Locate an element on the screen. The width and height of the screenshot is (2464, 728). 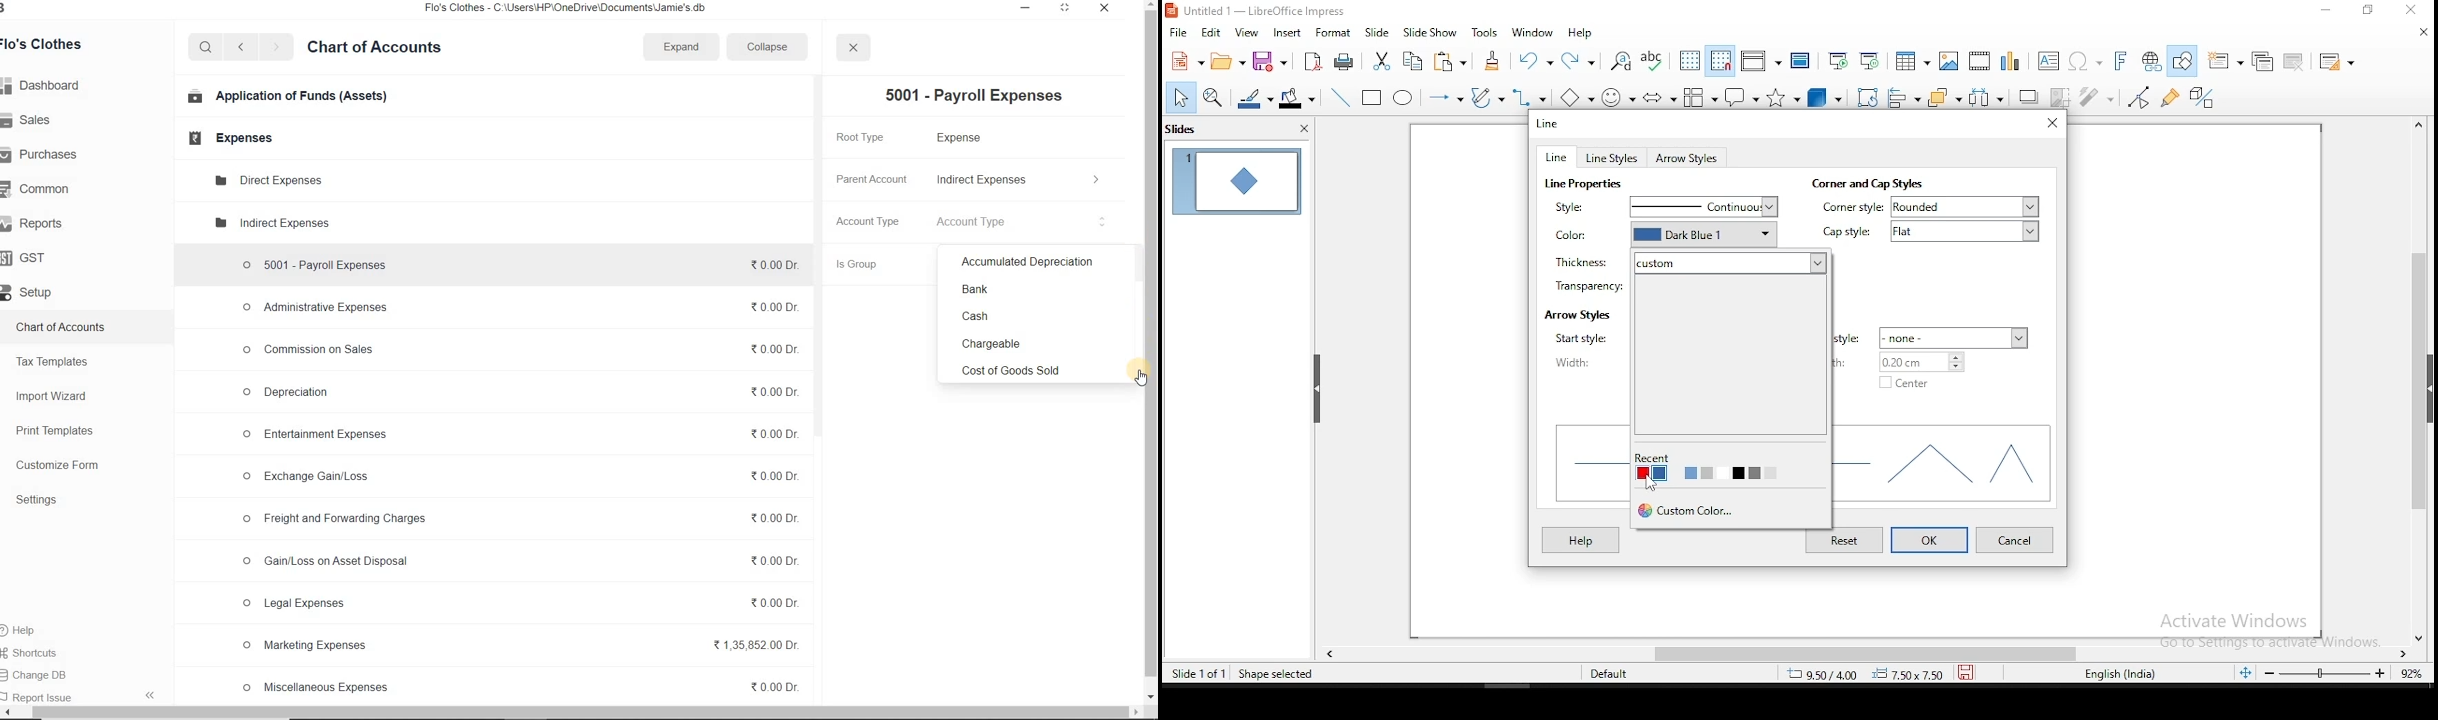
view is located at coordinates (1245, 32).